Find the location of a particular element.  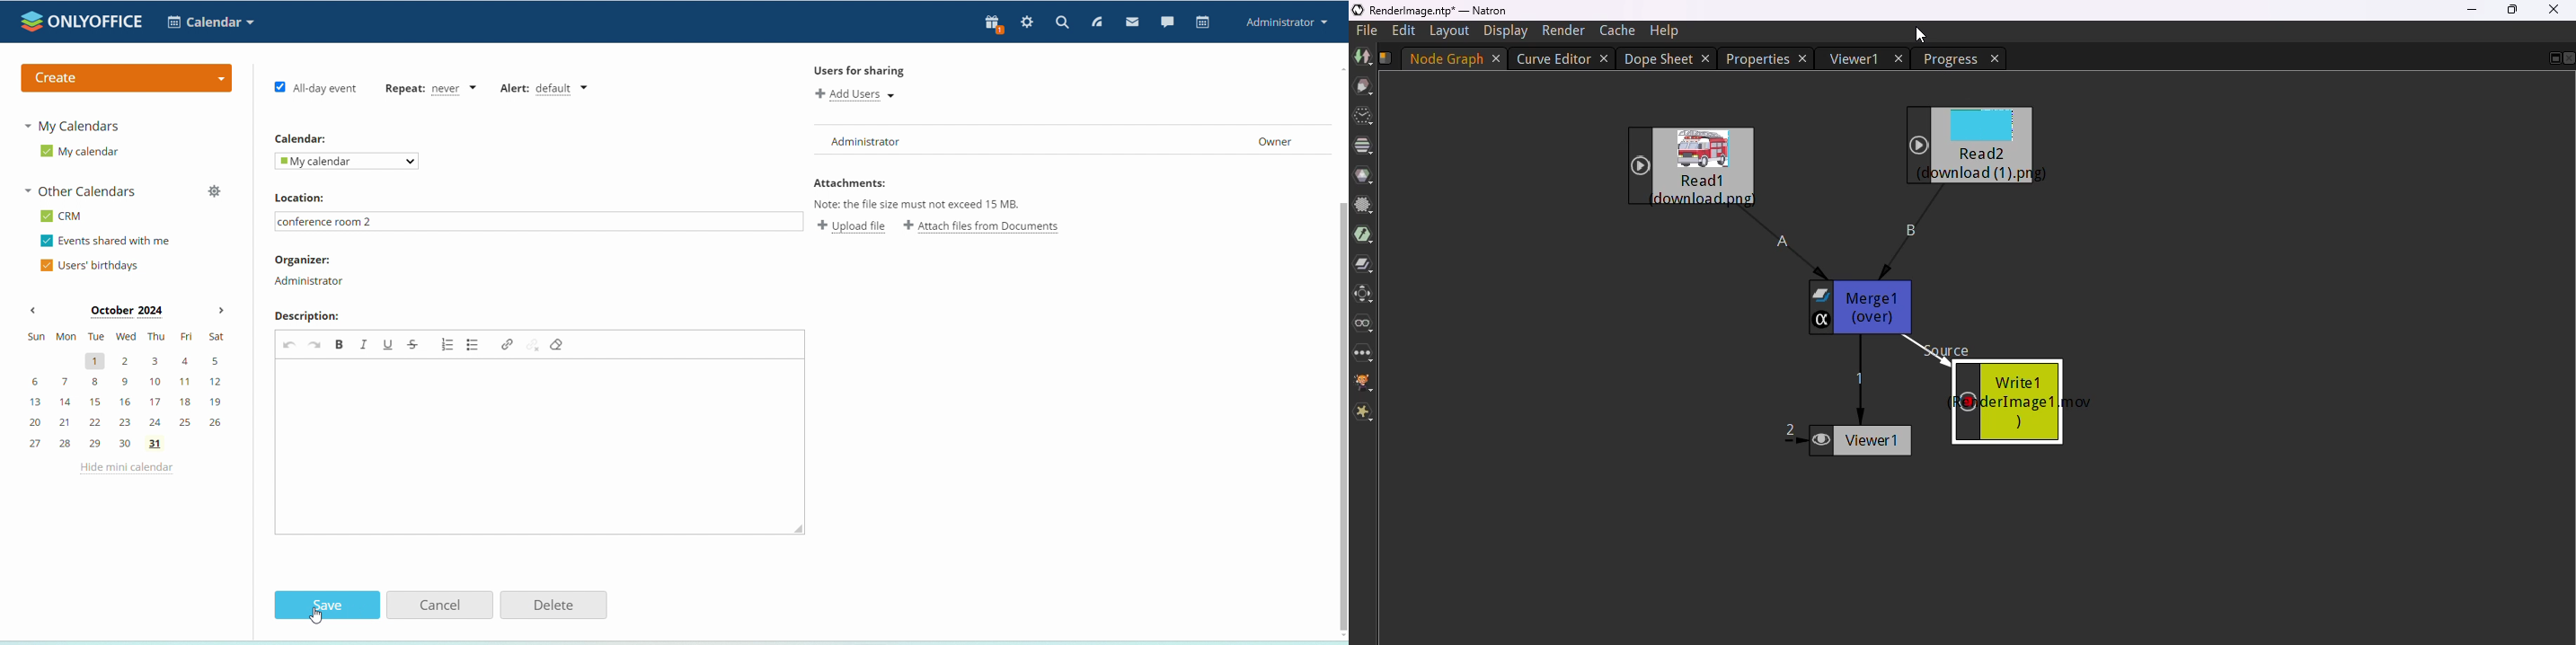

Location is located at coordinates (304, 198).